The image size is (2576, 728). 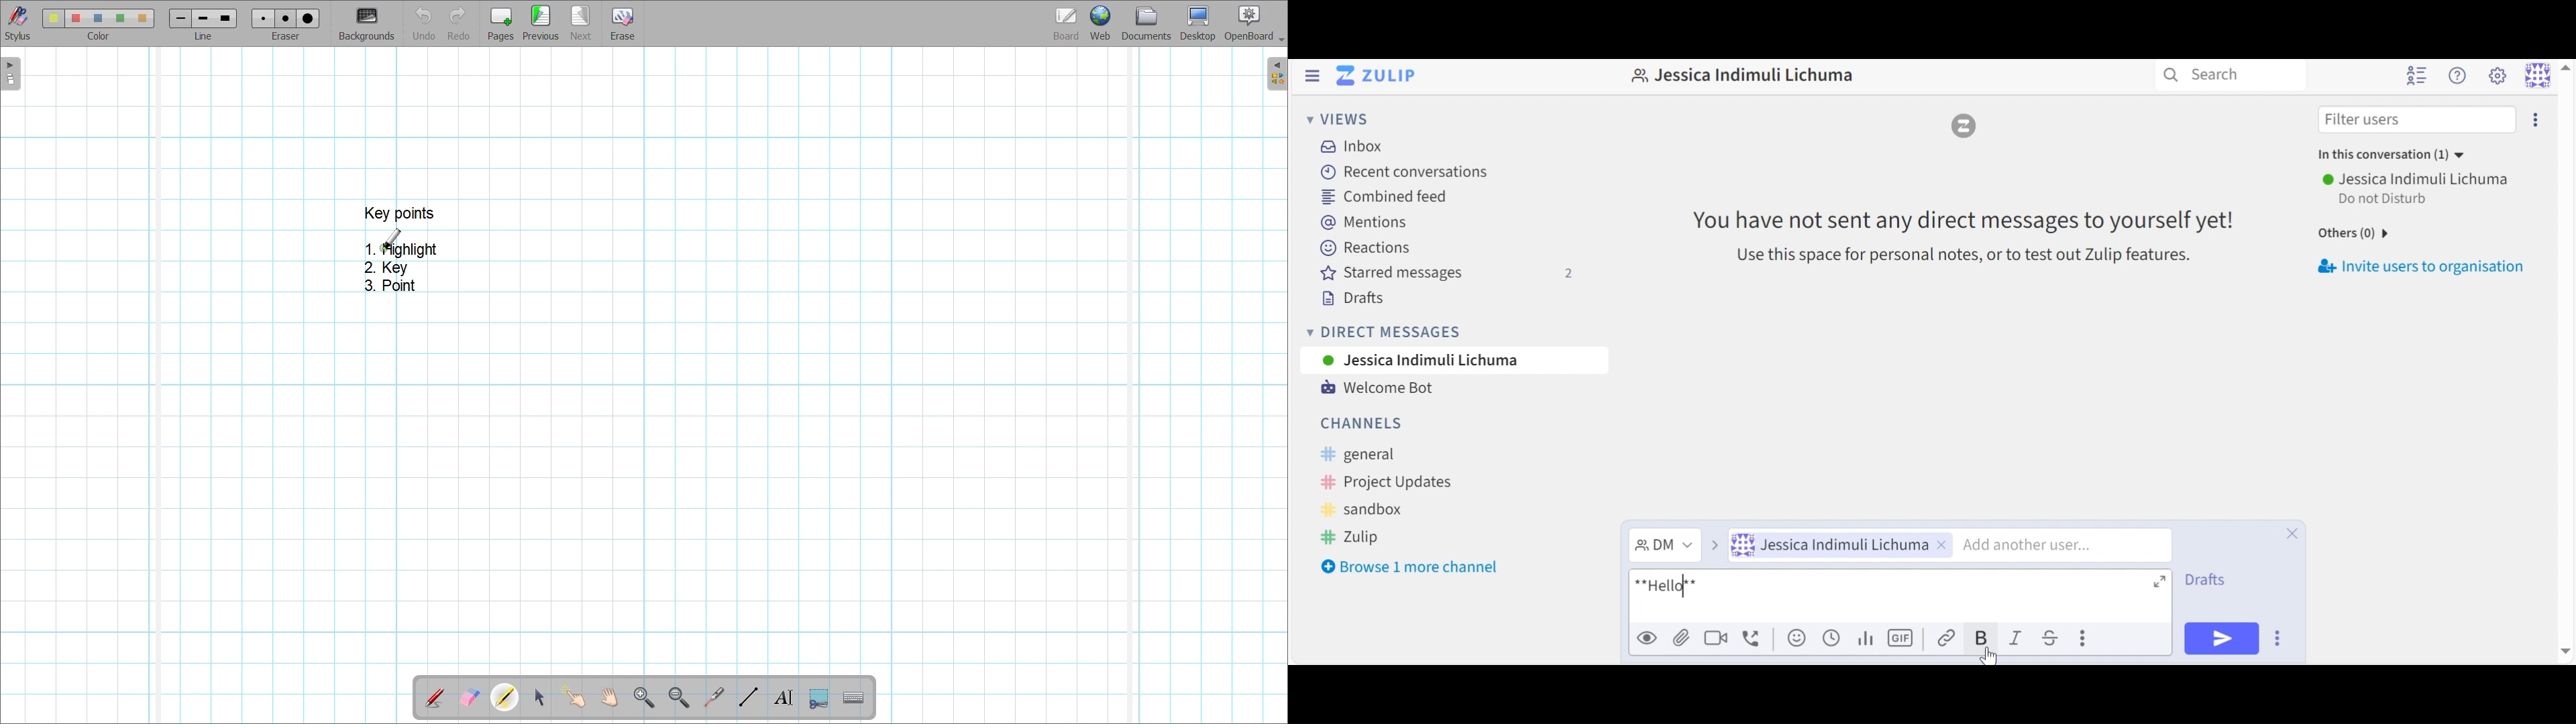 What do you see at coordinates (1432, 361) in the screenshot?
I see `User` at bounding box center [1432, 361].